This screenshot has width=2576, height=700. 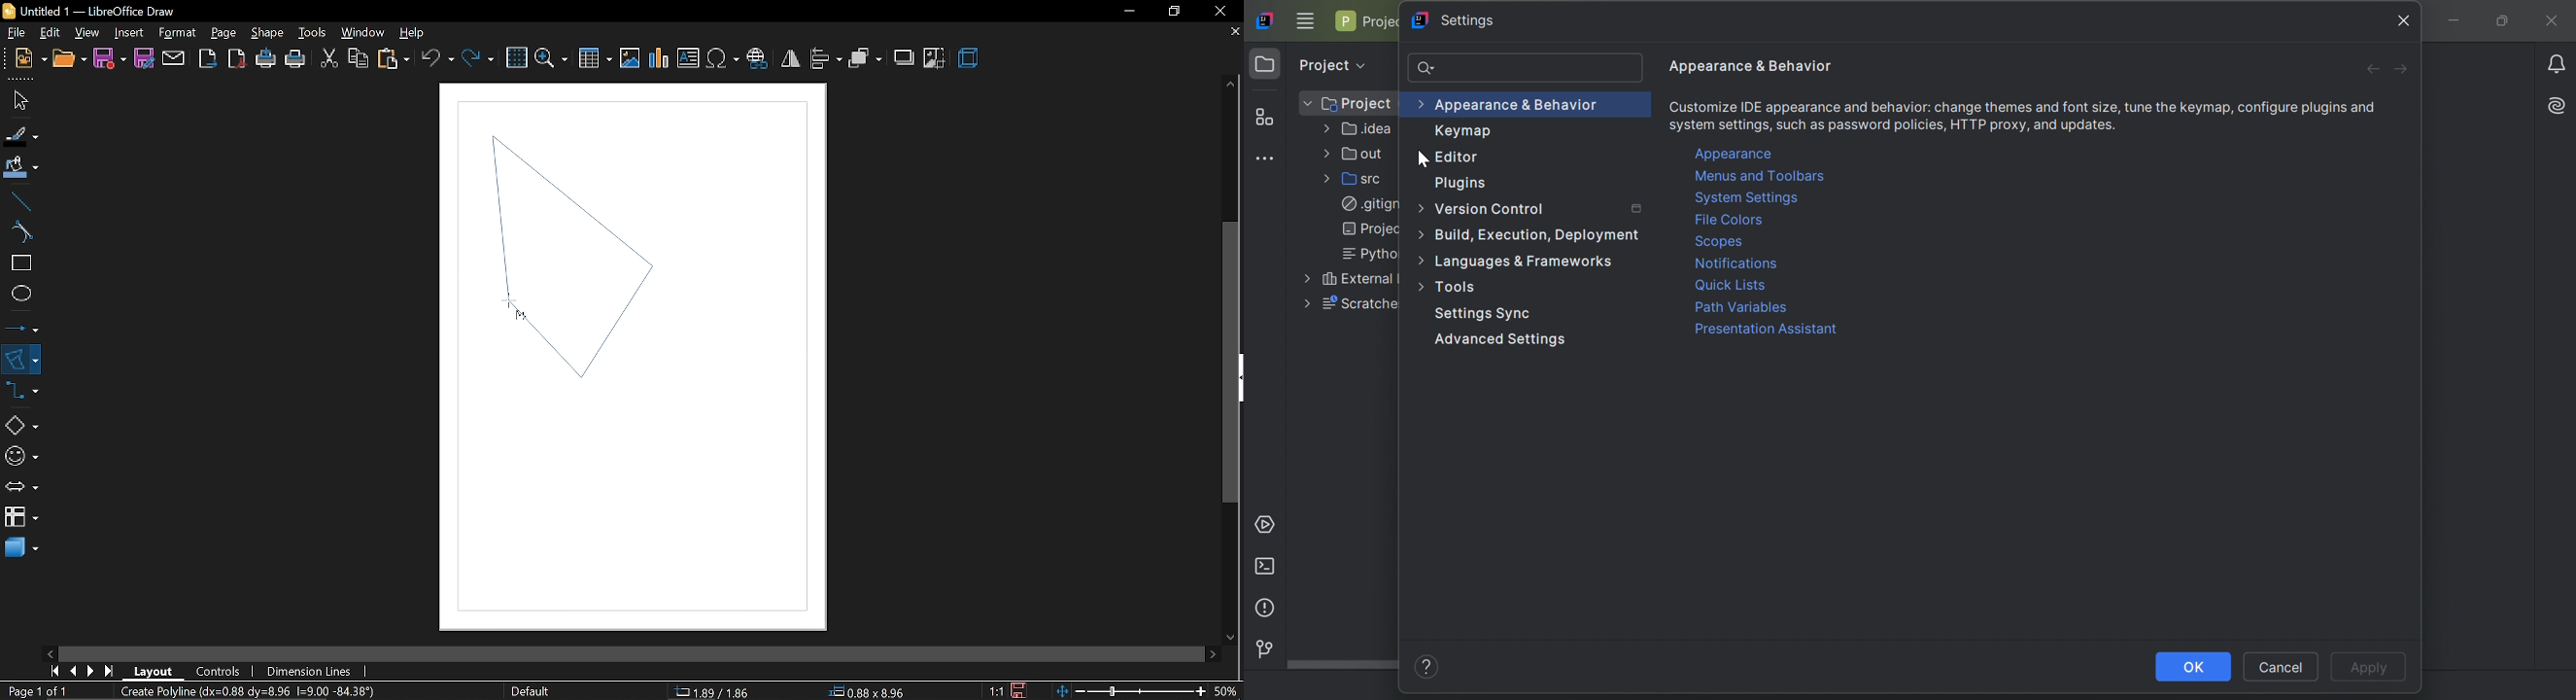 I want to click on go first page, so click(x=54, y=671).